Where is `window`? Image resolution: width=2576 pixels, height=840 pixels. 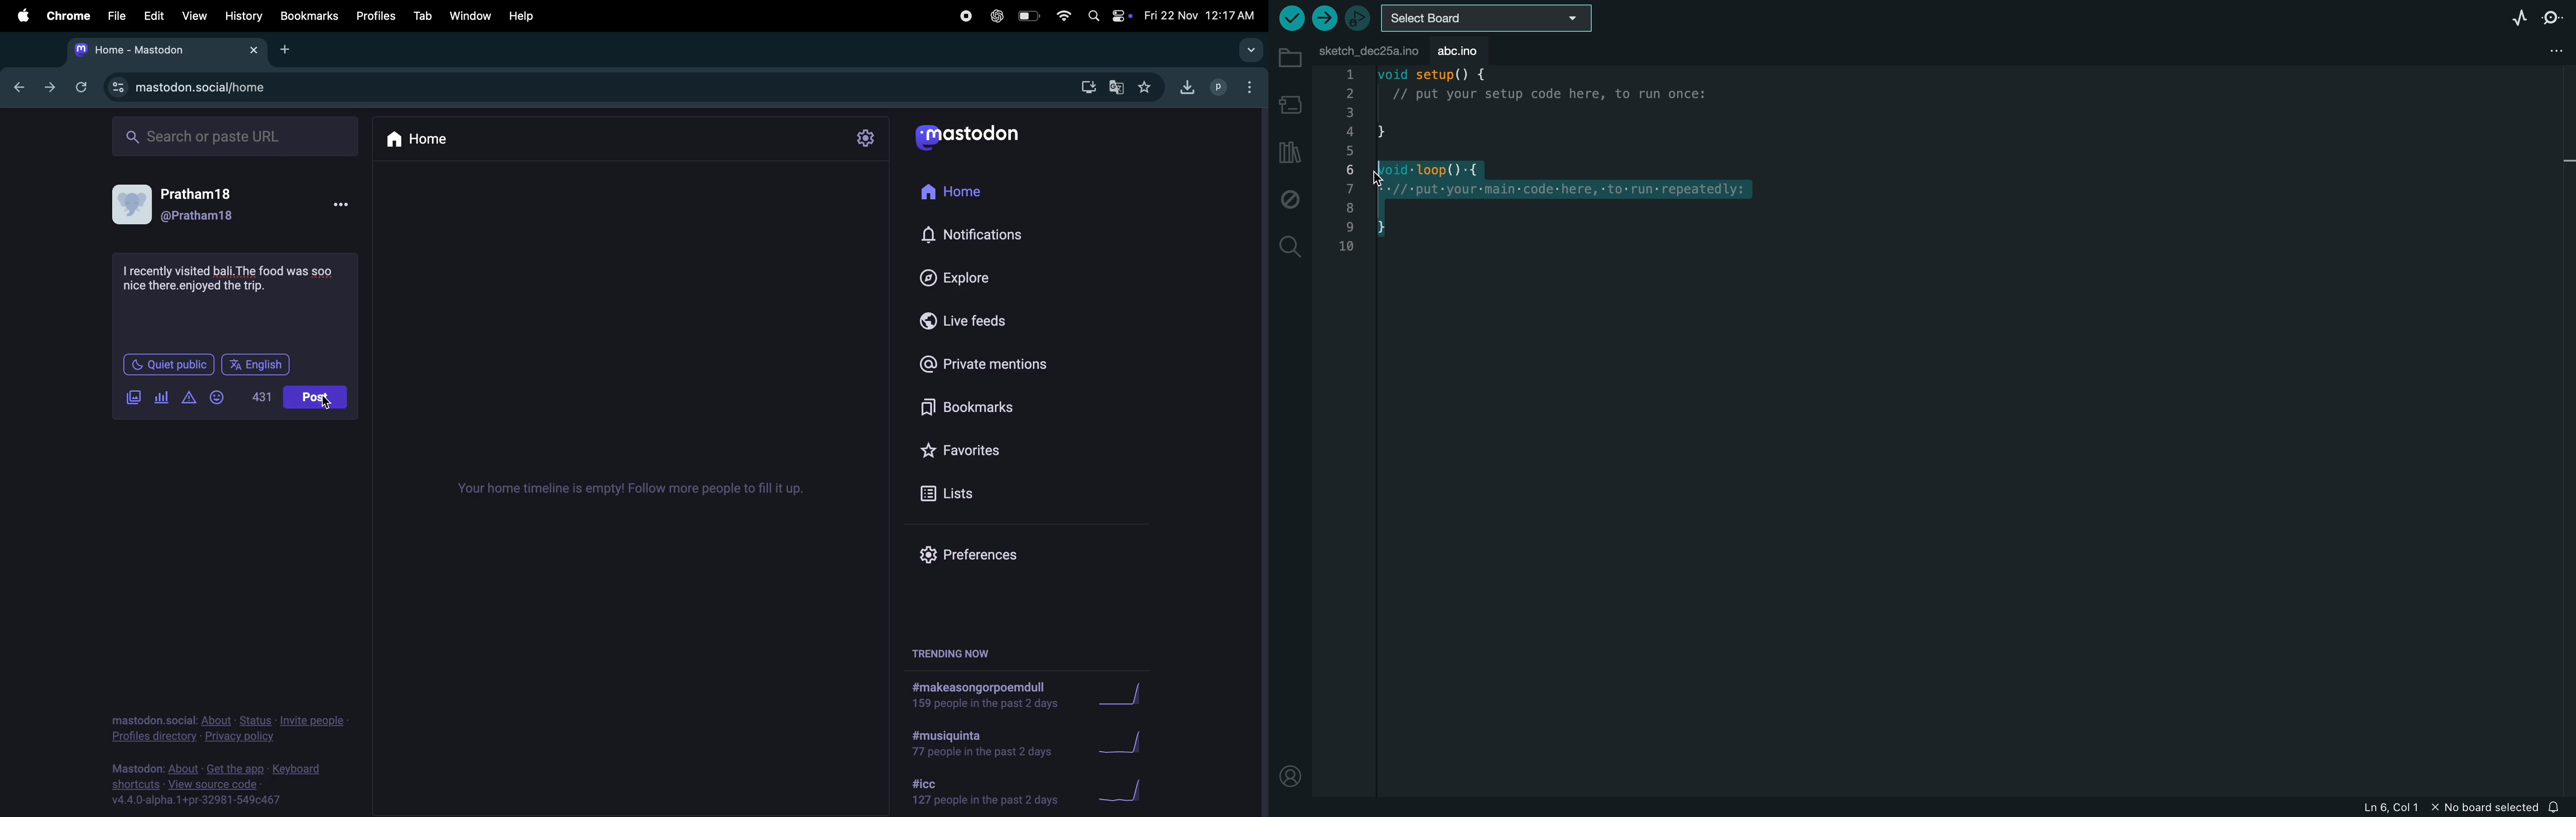 window is located at coordinates (470, 13).